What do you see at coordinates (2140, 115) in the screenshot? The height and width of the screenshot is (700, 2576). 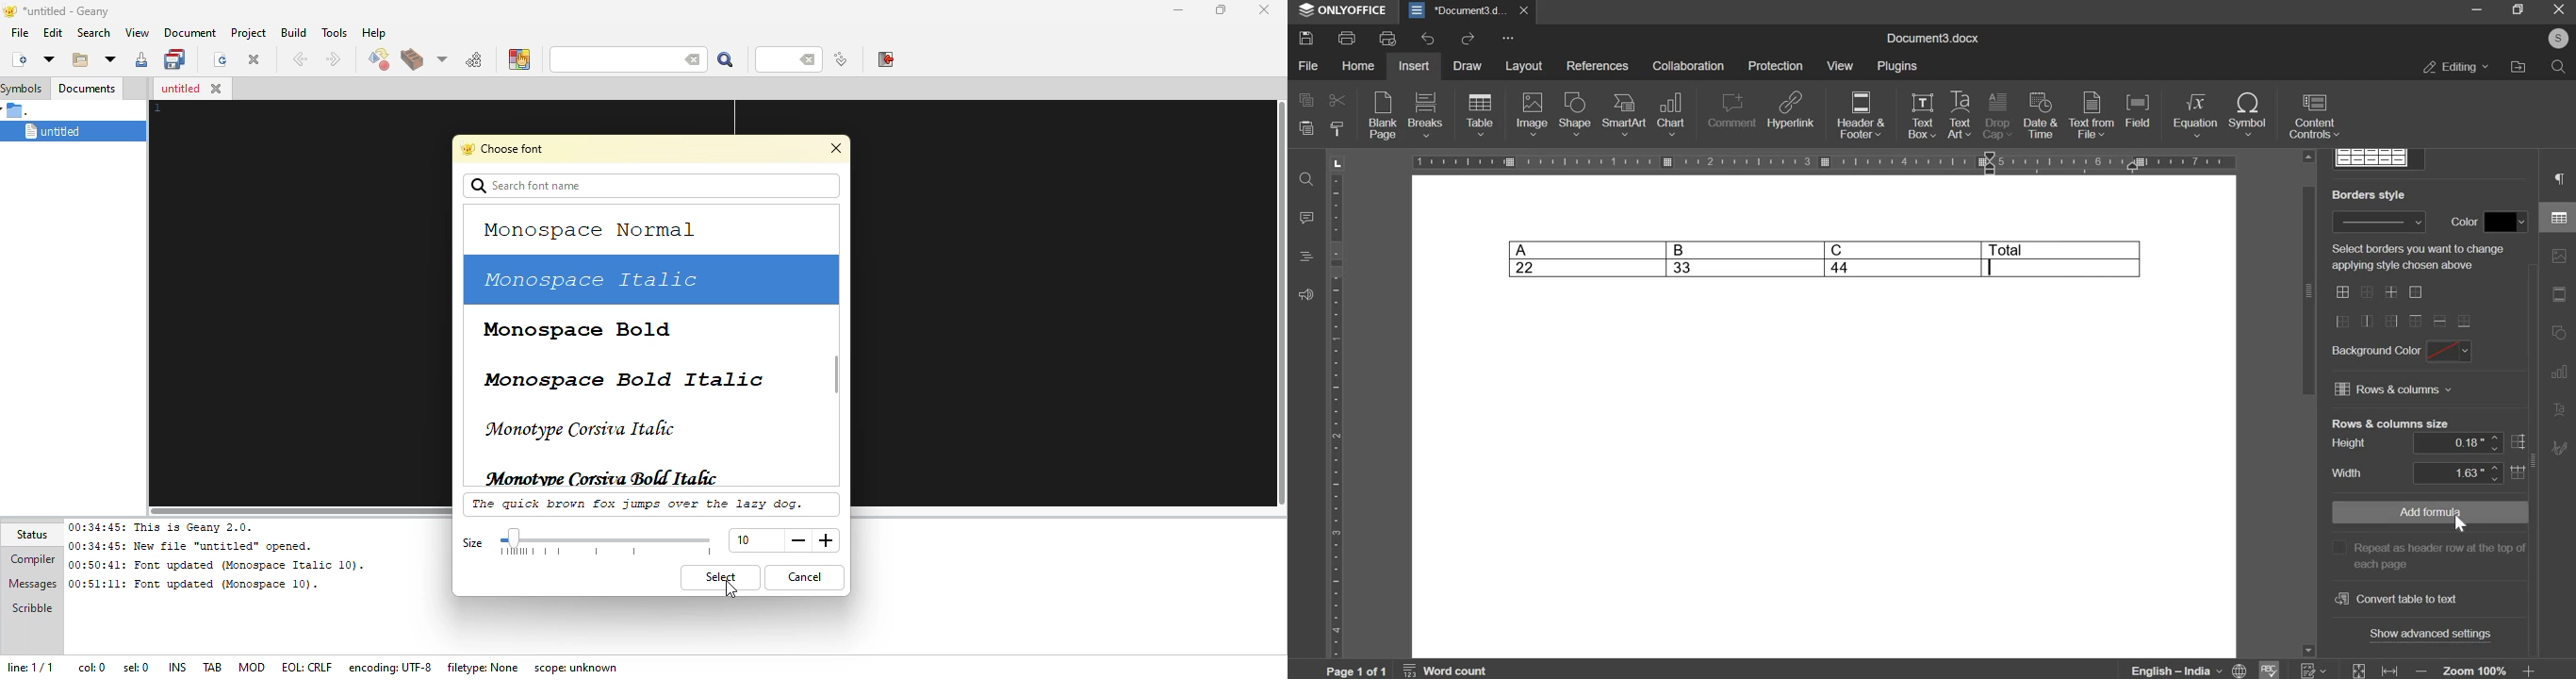 I see `field` at bounding box center [2140, 115].